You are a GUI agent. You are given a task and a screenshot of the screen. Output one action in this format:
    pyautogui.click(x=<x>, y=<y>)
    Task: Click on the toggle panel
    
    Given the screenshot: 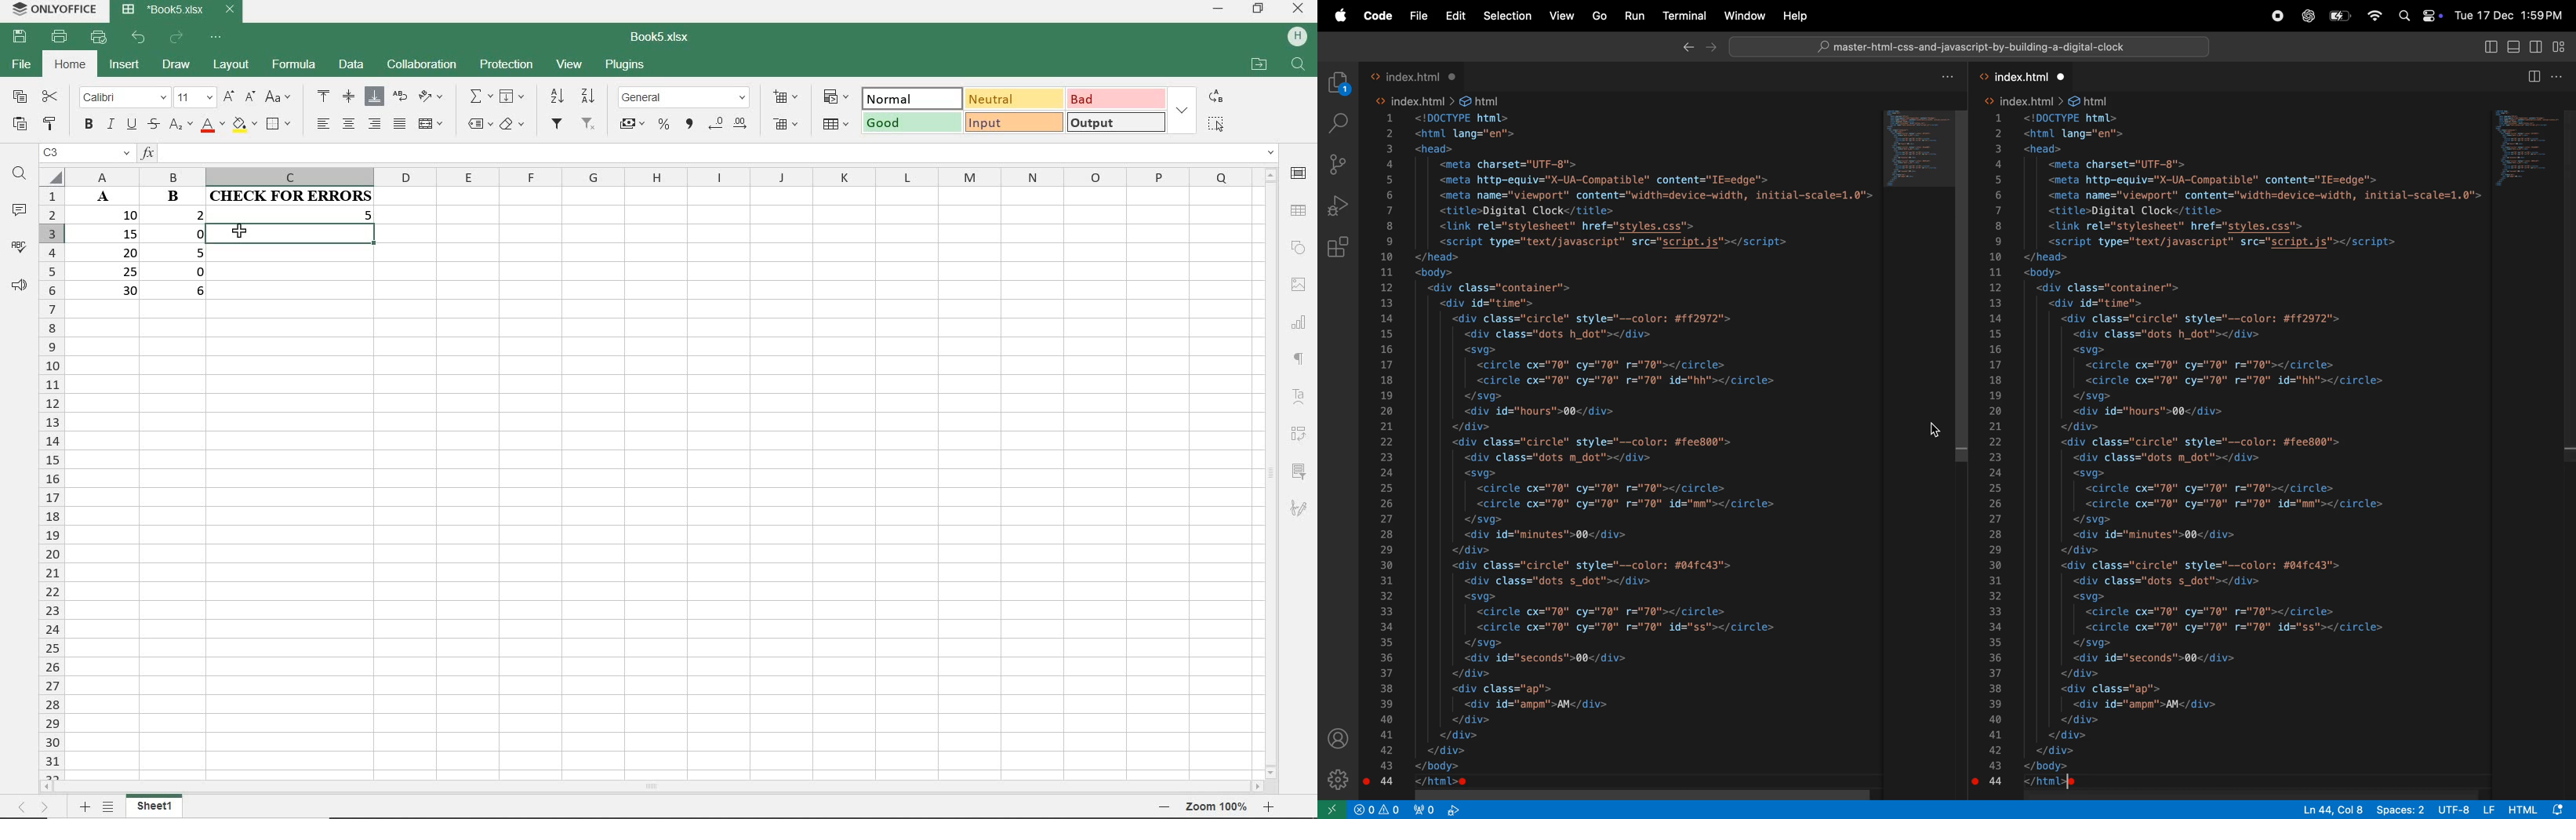 What is the action you would take?
    pyautogui.click(x=2488, y=48)
    